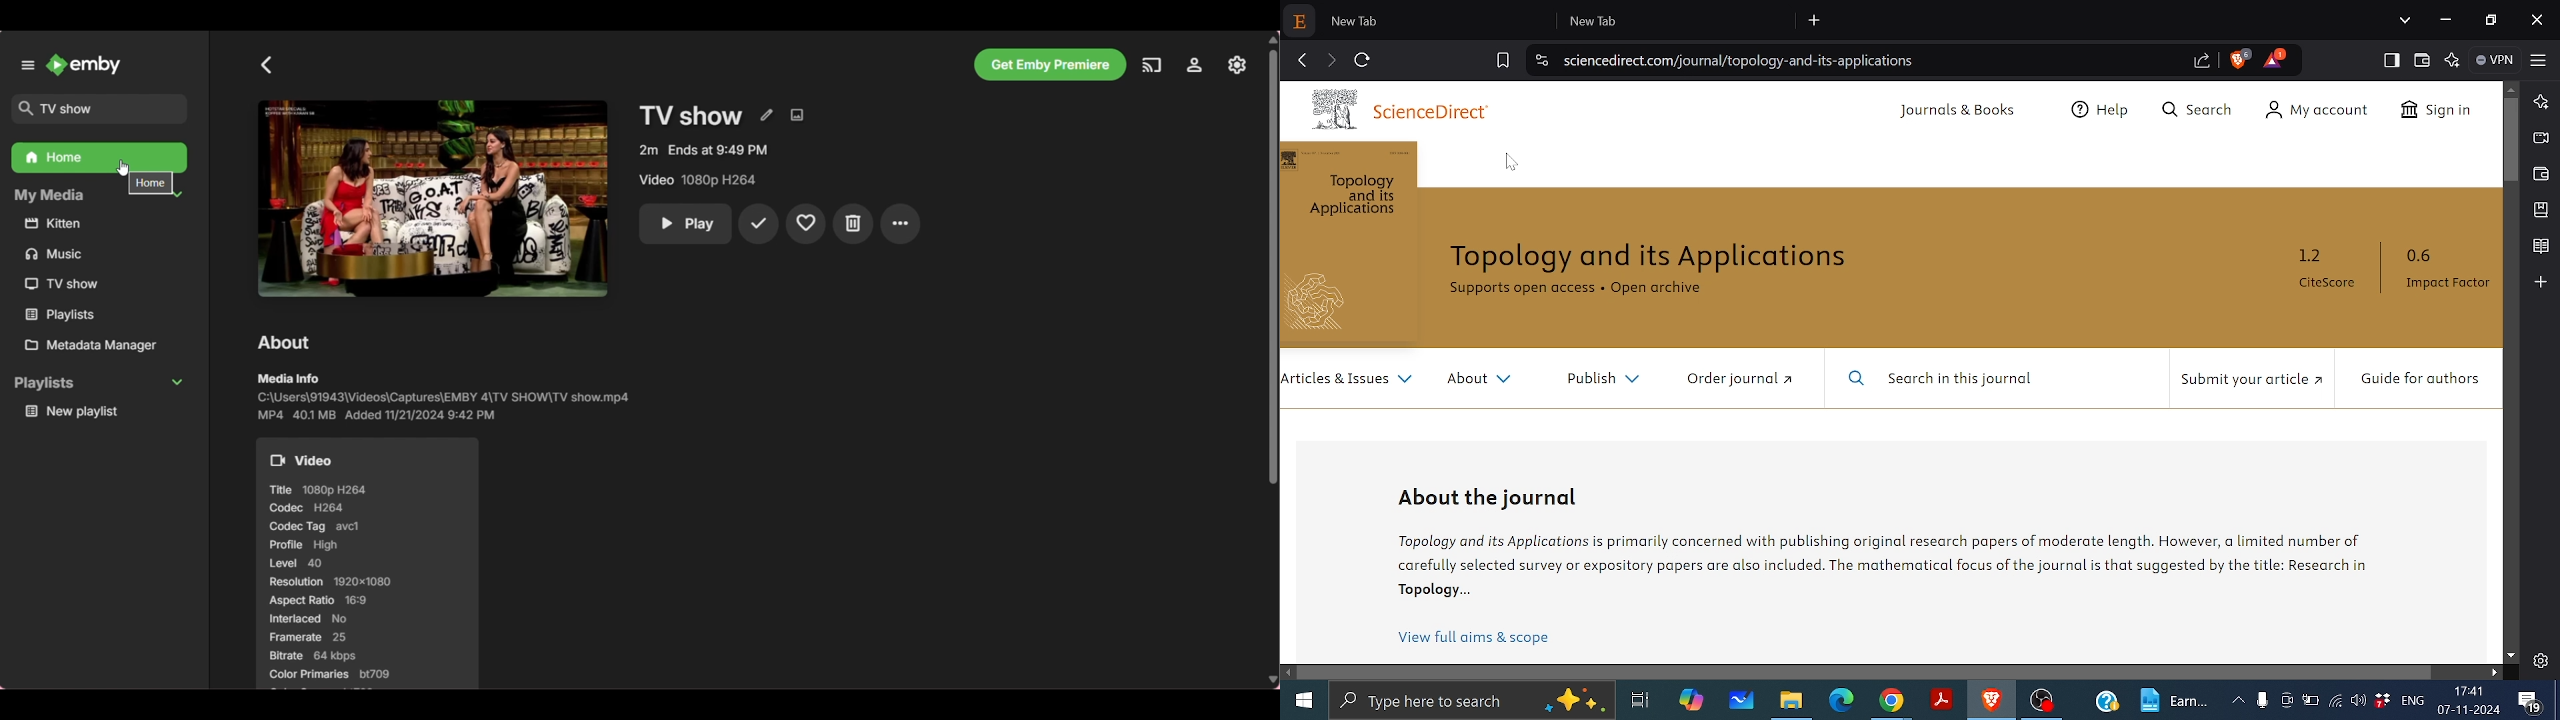 The height and width of the screenshot is (728, 2576). What do you see at coordinates (806, 223) in the screenshot?
I see `Add to favorites` at bounding box center [806, 223].